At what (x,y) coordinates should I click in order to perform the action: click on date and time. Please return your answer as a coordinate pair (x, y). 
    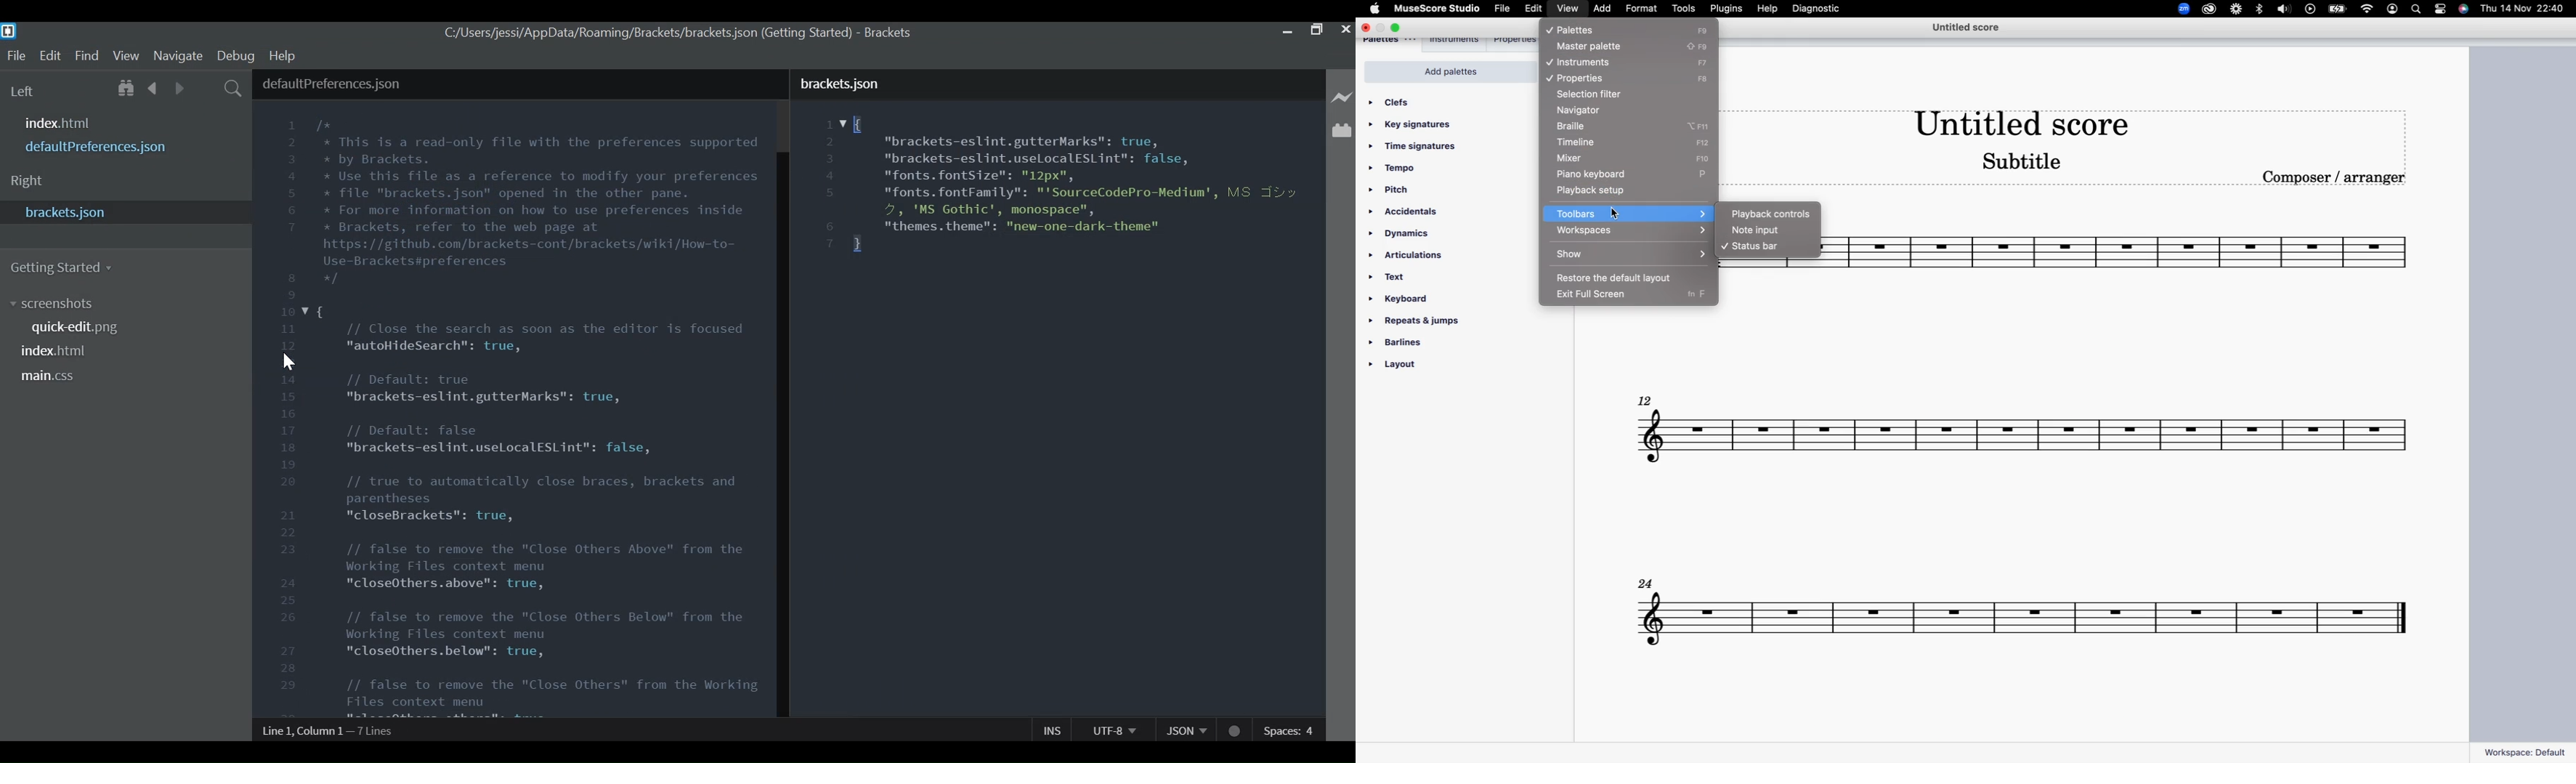
    Looking at the image, I should click on (2524, 9).